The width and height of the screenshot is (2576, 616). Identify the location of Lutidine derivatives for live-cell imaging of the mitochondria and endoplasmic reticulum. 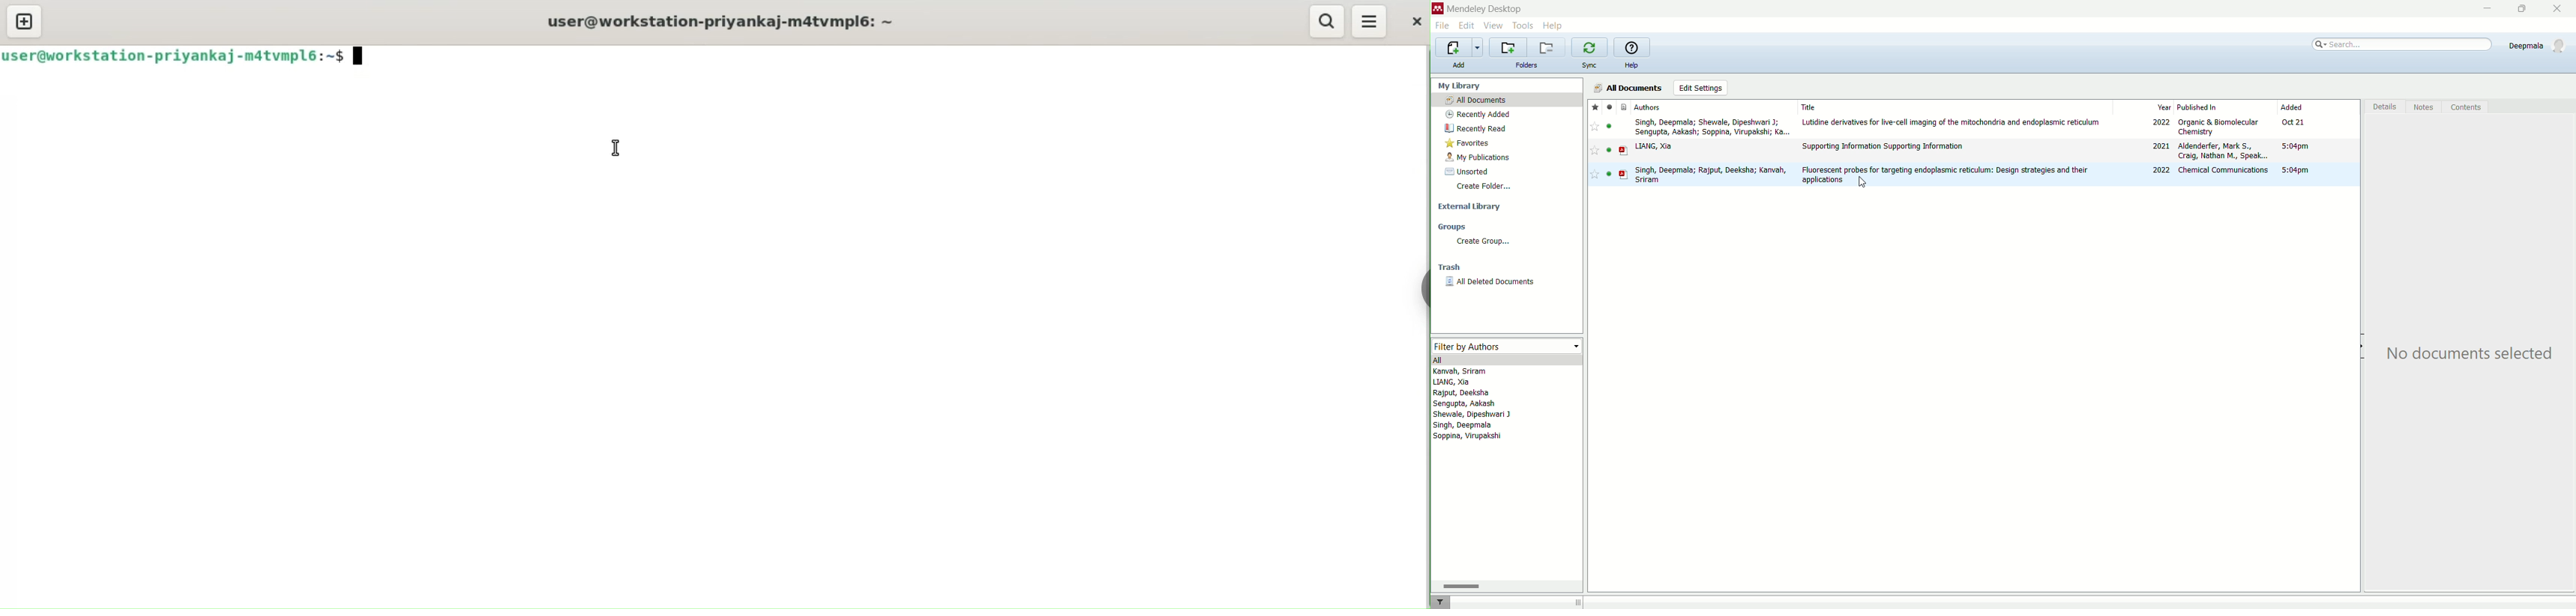
(1952, 123).